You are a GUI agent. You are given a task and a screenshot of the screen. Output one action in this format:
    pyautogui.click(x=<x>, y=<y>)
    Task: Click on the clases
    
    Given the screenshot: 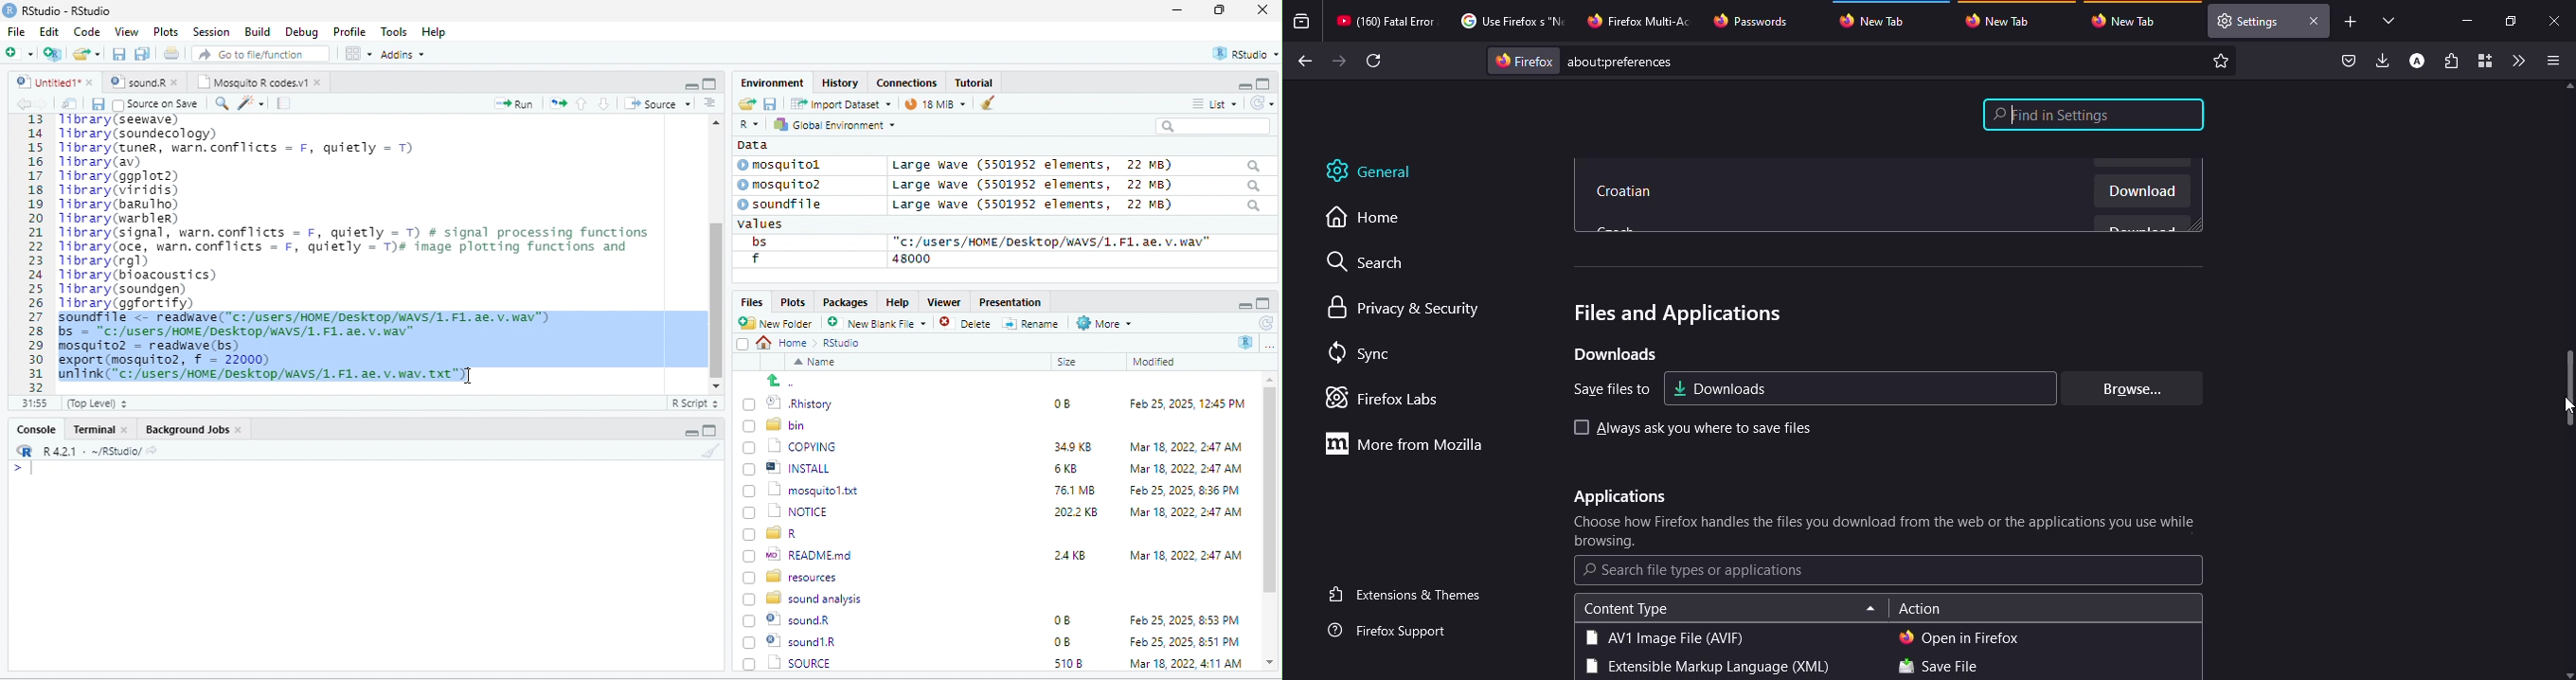 What is the action you would take?
    pyautogui.click(x=909, y=81)
    